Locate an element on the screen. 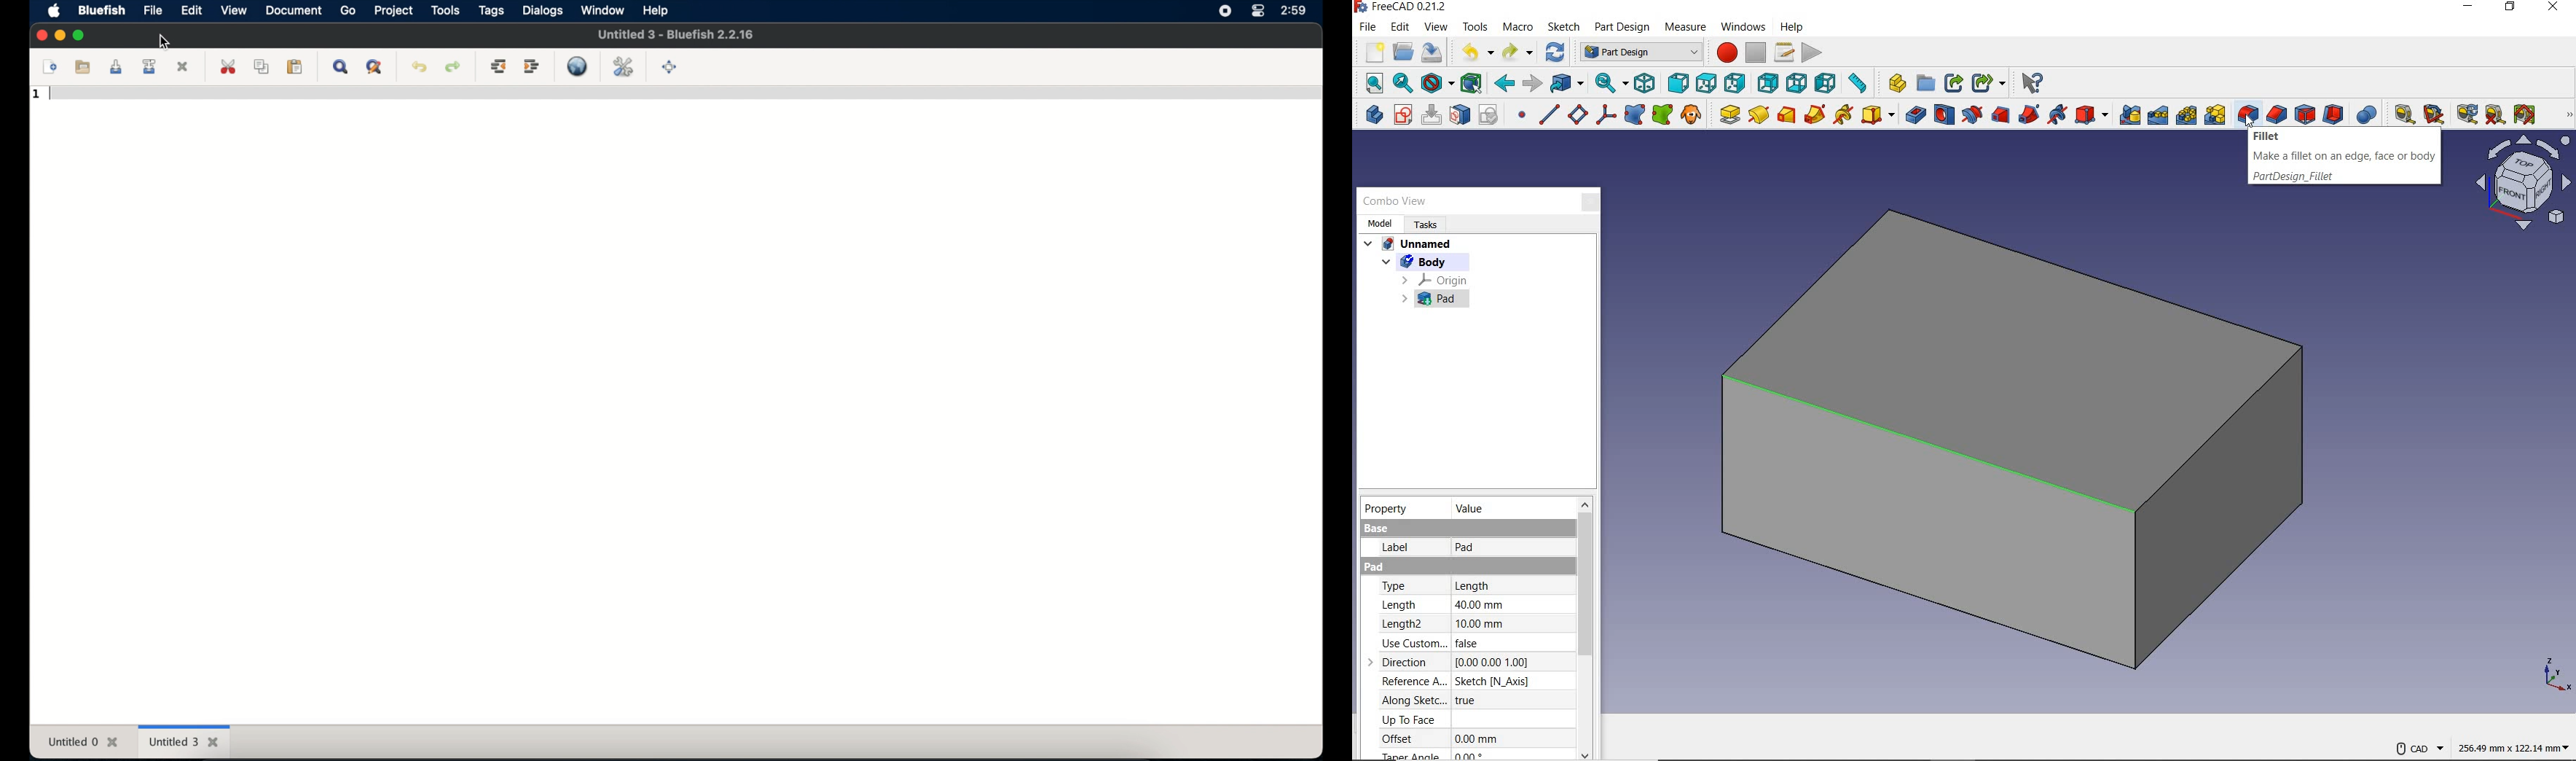 This screenshot has height=784, width=2576. clear all is located at coordinates (2495, 117).